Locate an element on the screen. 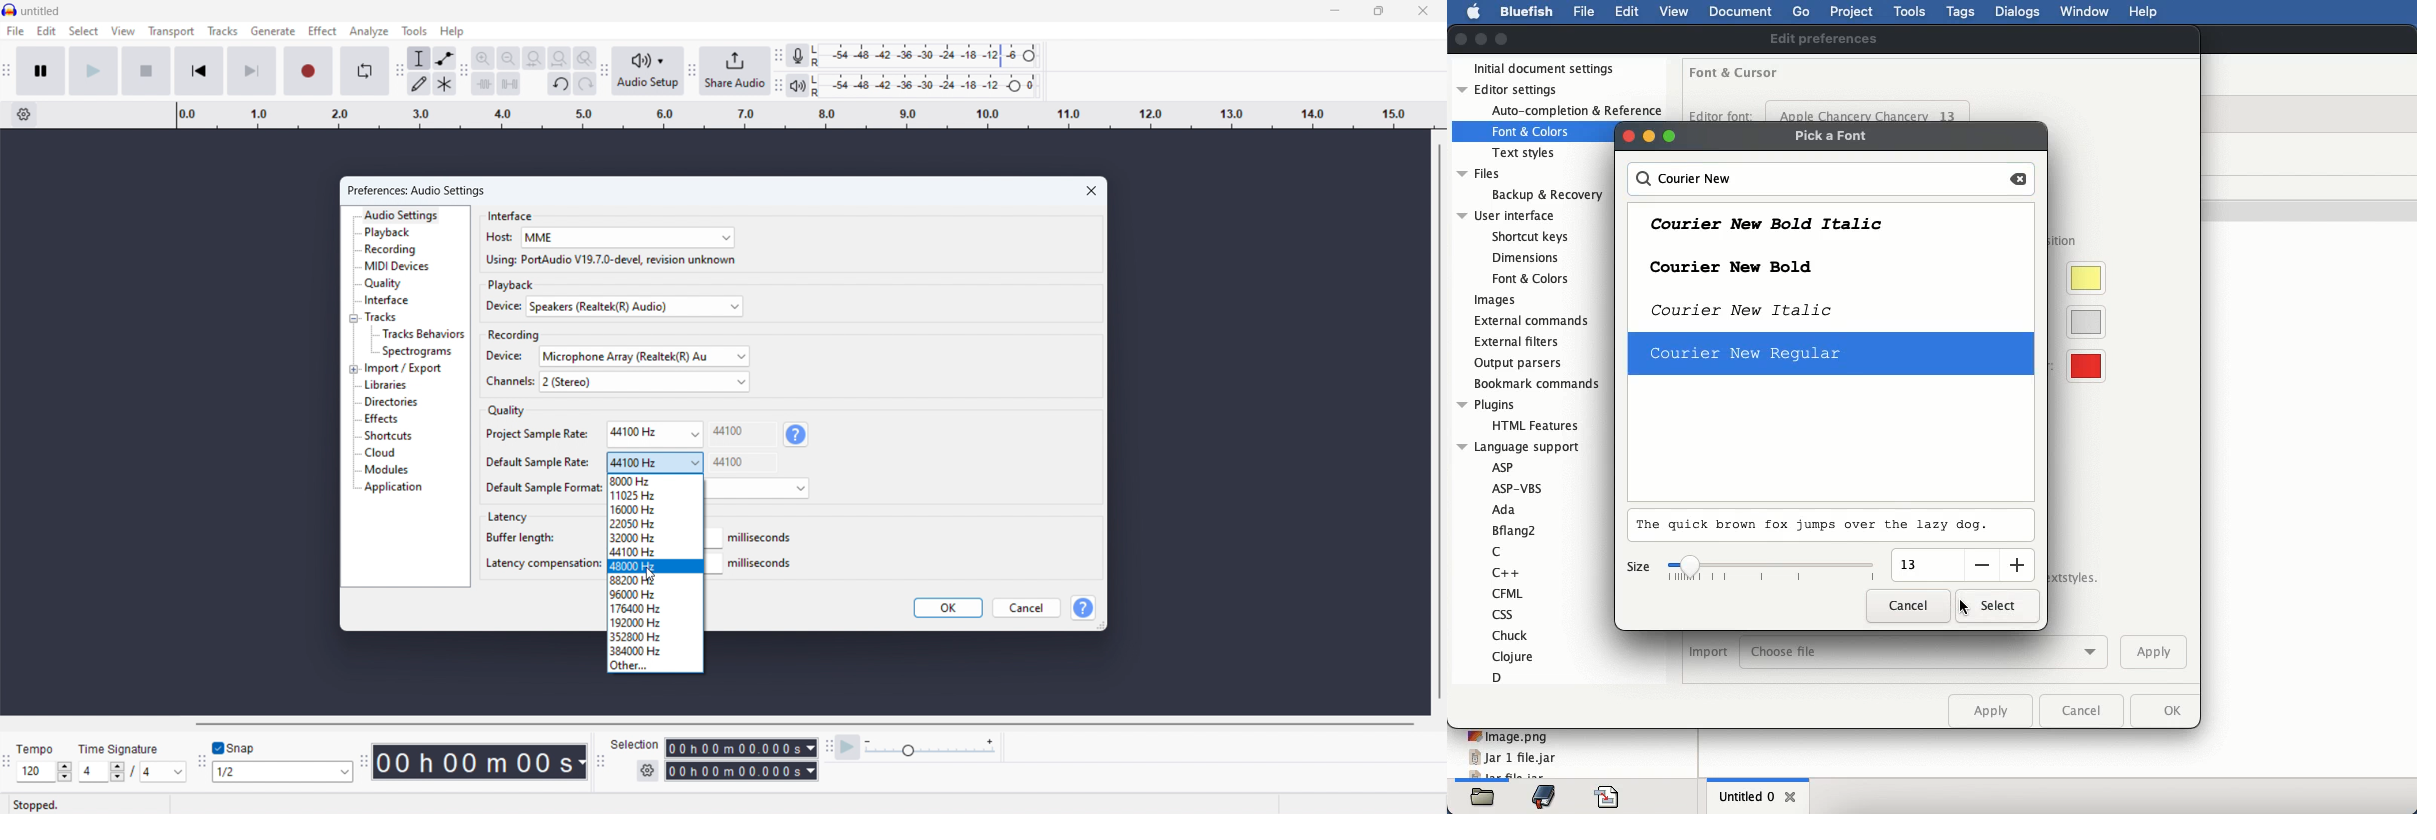  8000Hz is located at coordinates (656, 480).